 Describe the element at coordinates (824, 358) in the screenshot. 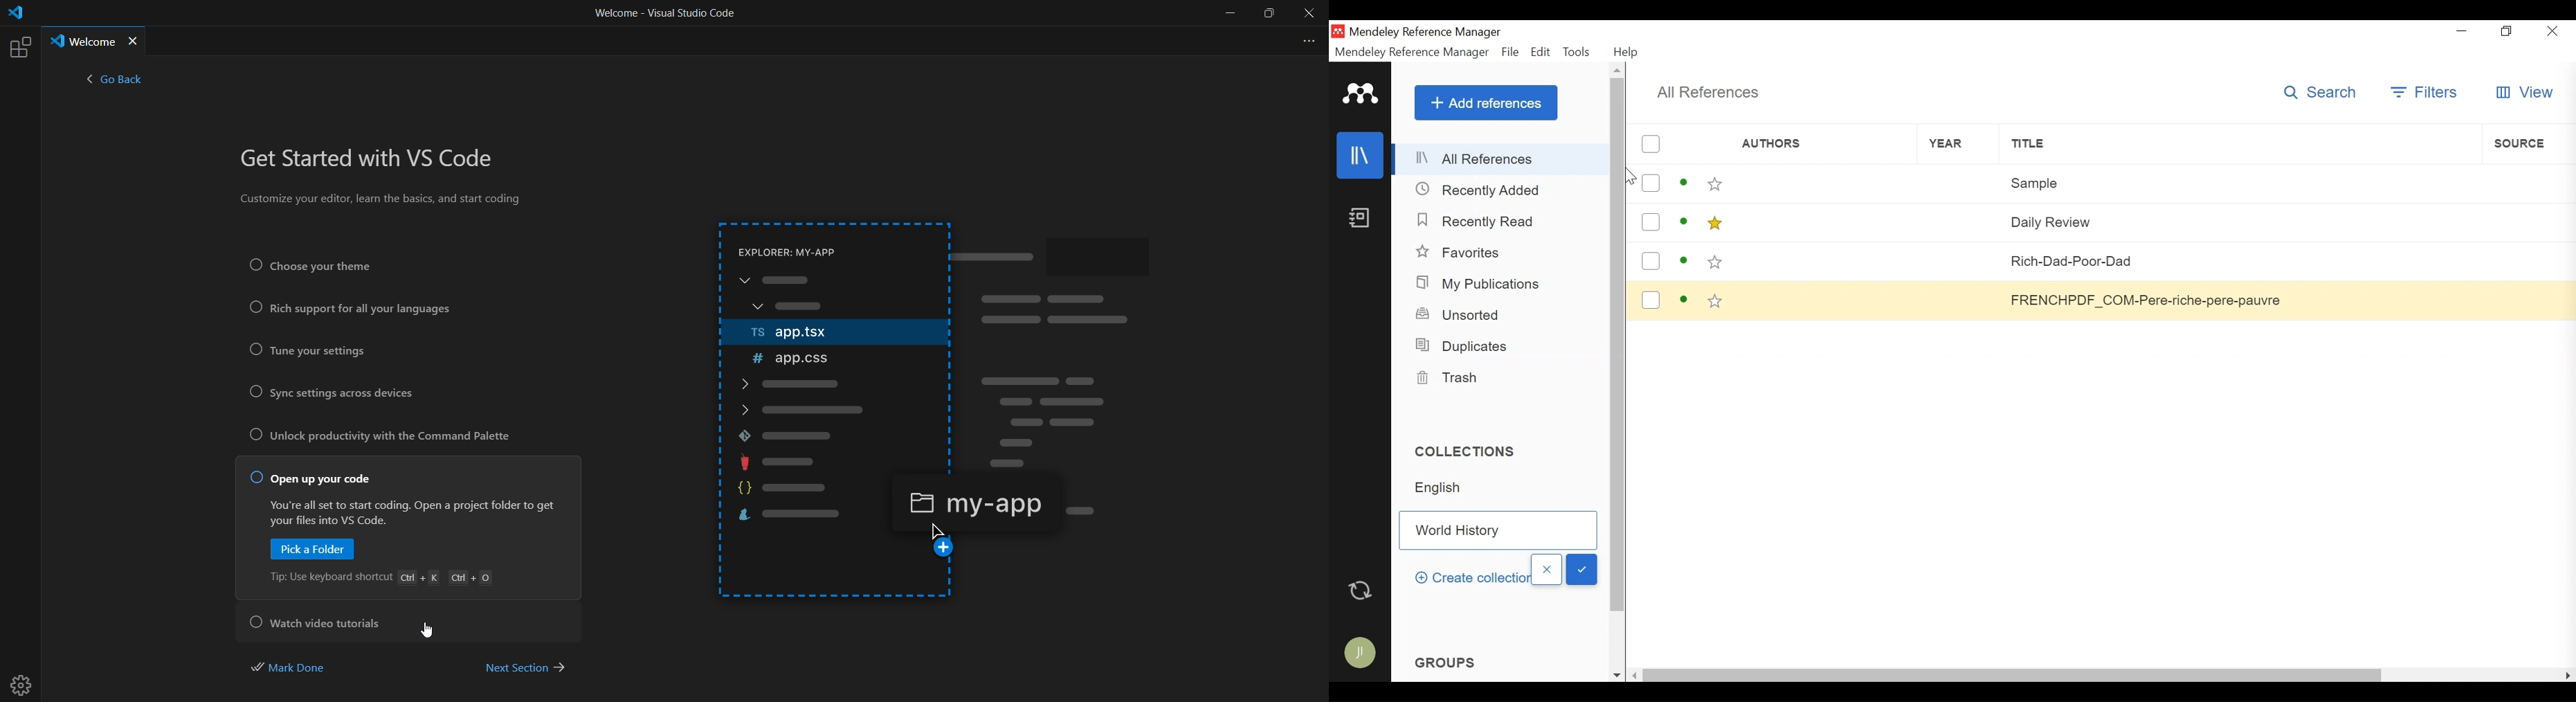

I see `app.css` at that location.